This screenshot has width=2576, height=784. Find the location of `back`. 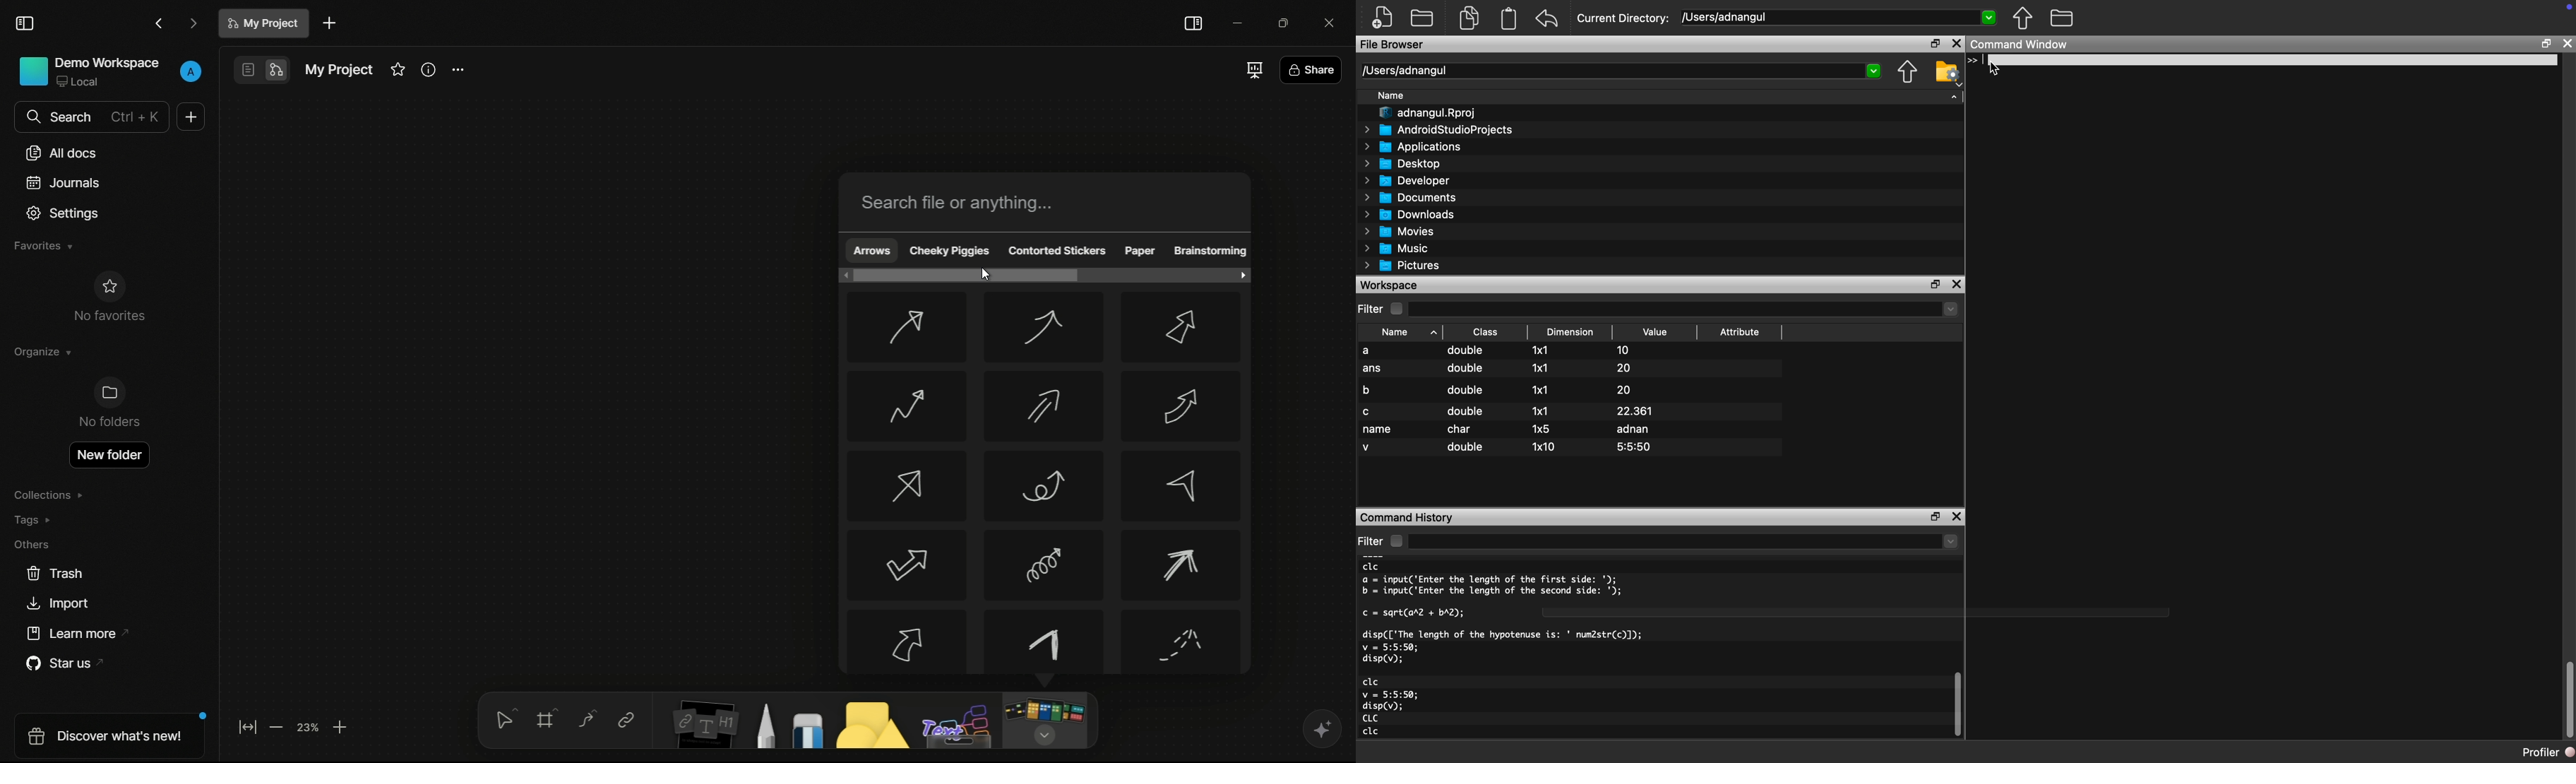

back is located at coordinates (160, 24).